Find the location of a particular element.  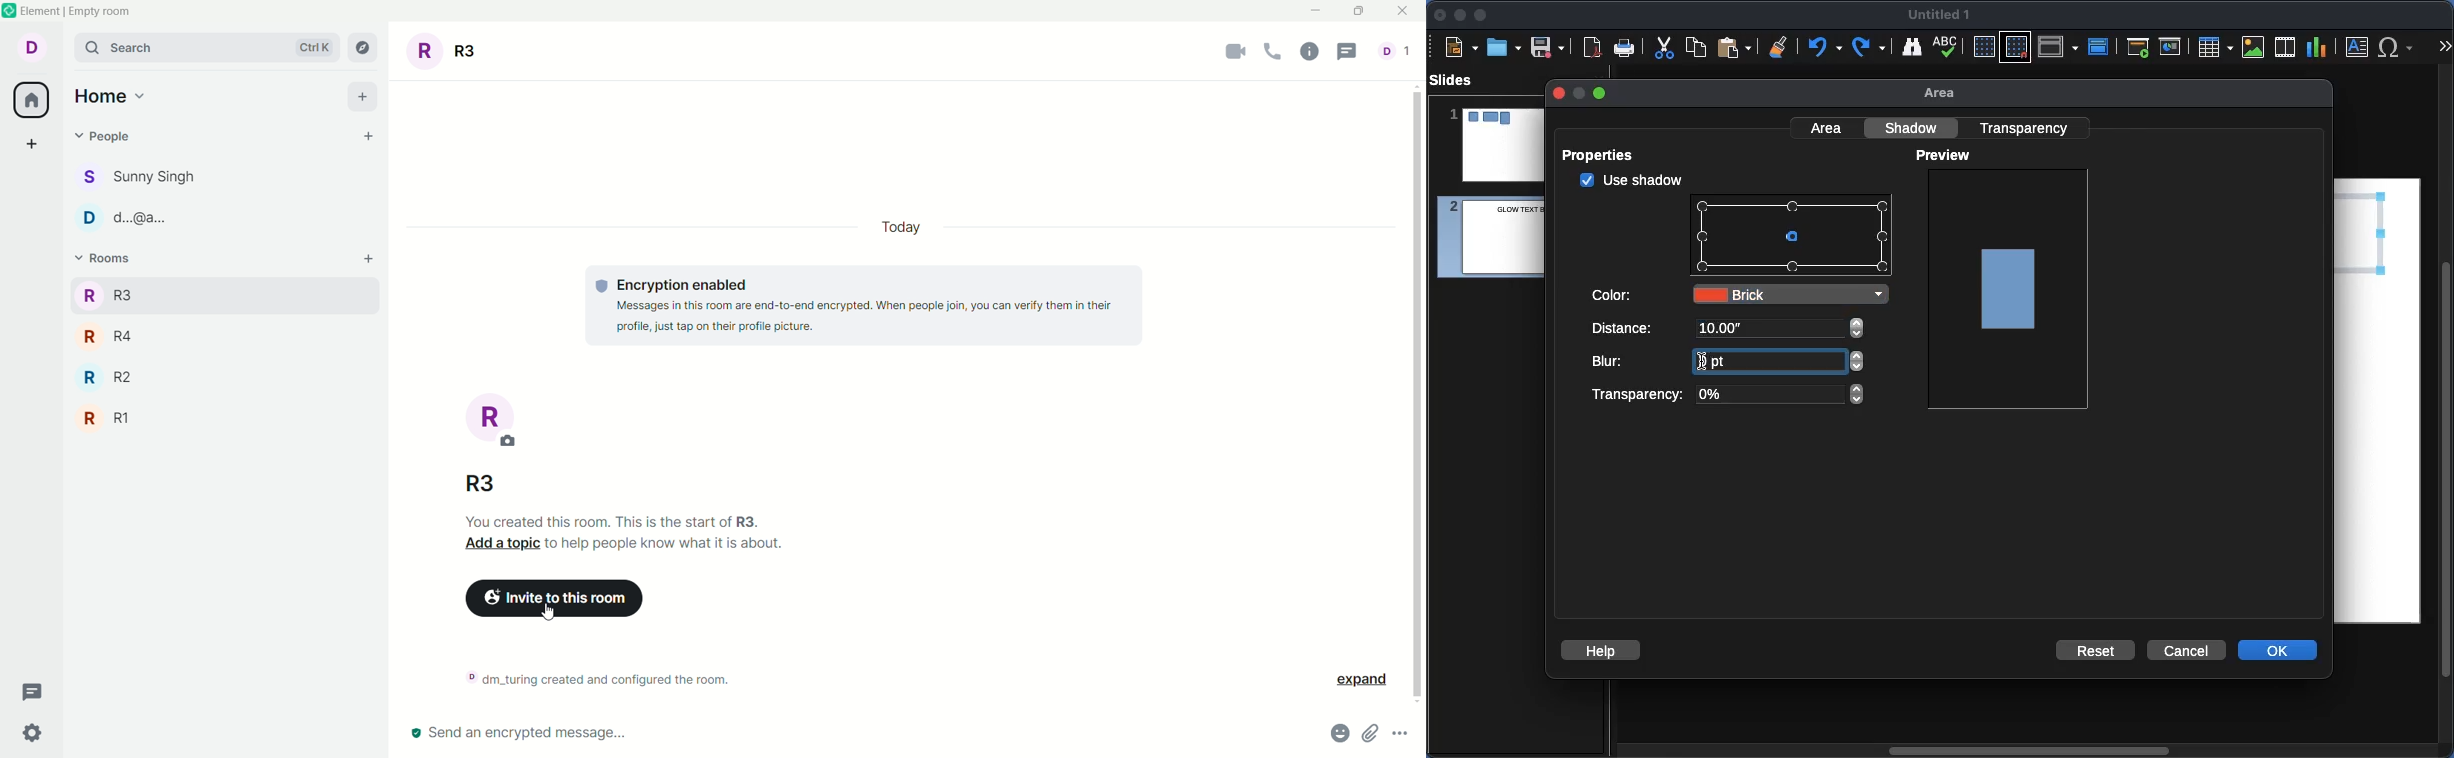

threads is located at coordinates (1352, 51).